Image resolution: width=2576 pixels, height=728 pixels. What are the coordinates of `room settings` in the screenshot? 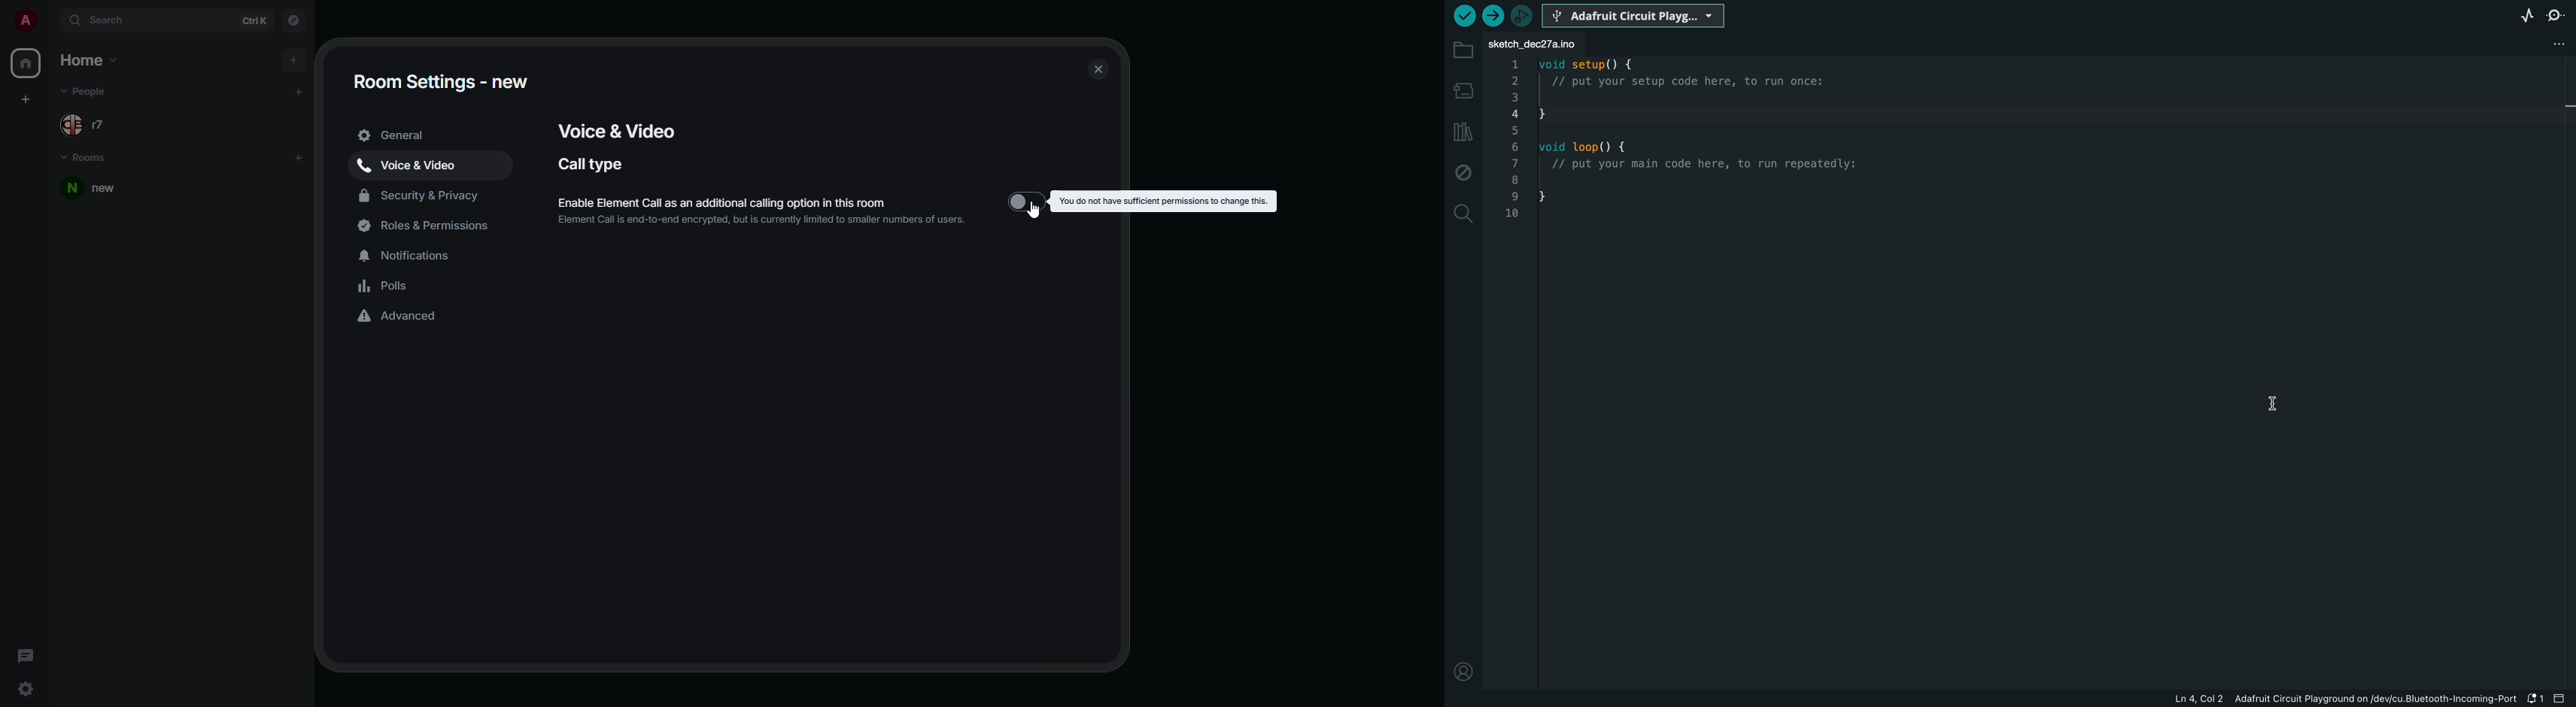 It's located at (439, 80).